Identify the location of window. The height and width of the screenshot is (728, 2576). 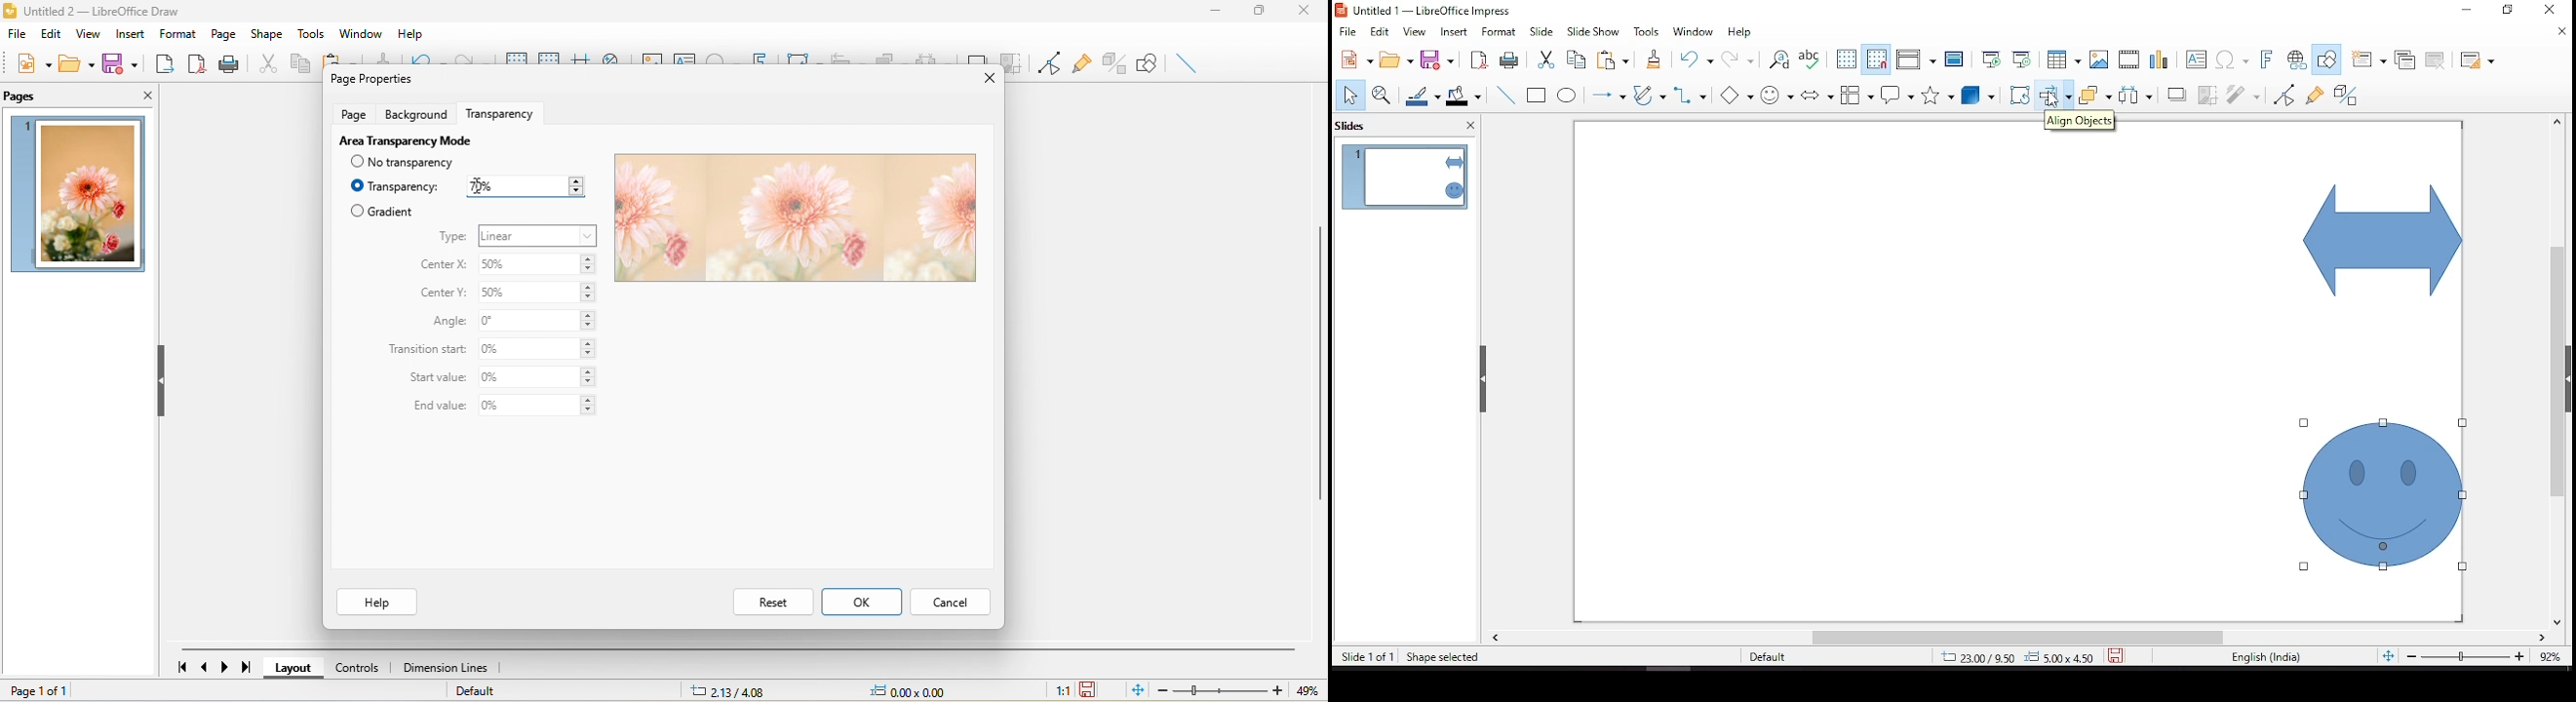
(364, 33).